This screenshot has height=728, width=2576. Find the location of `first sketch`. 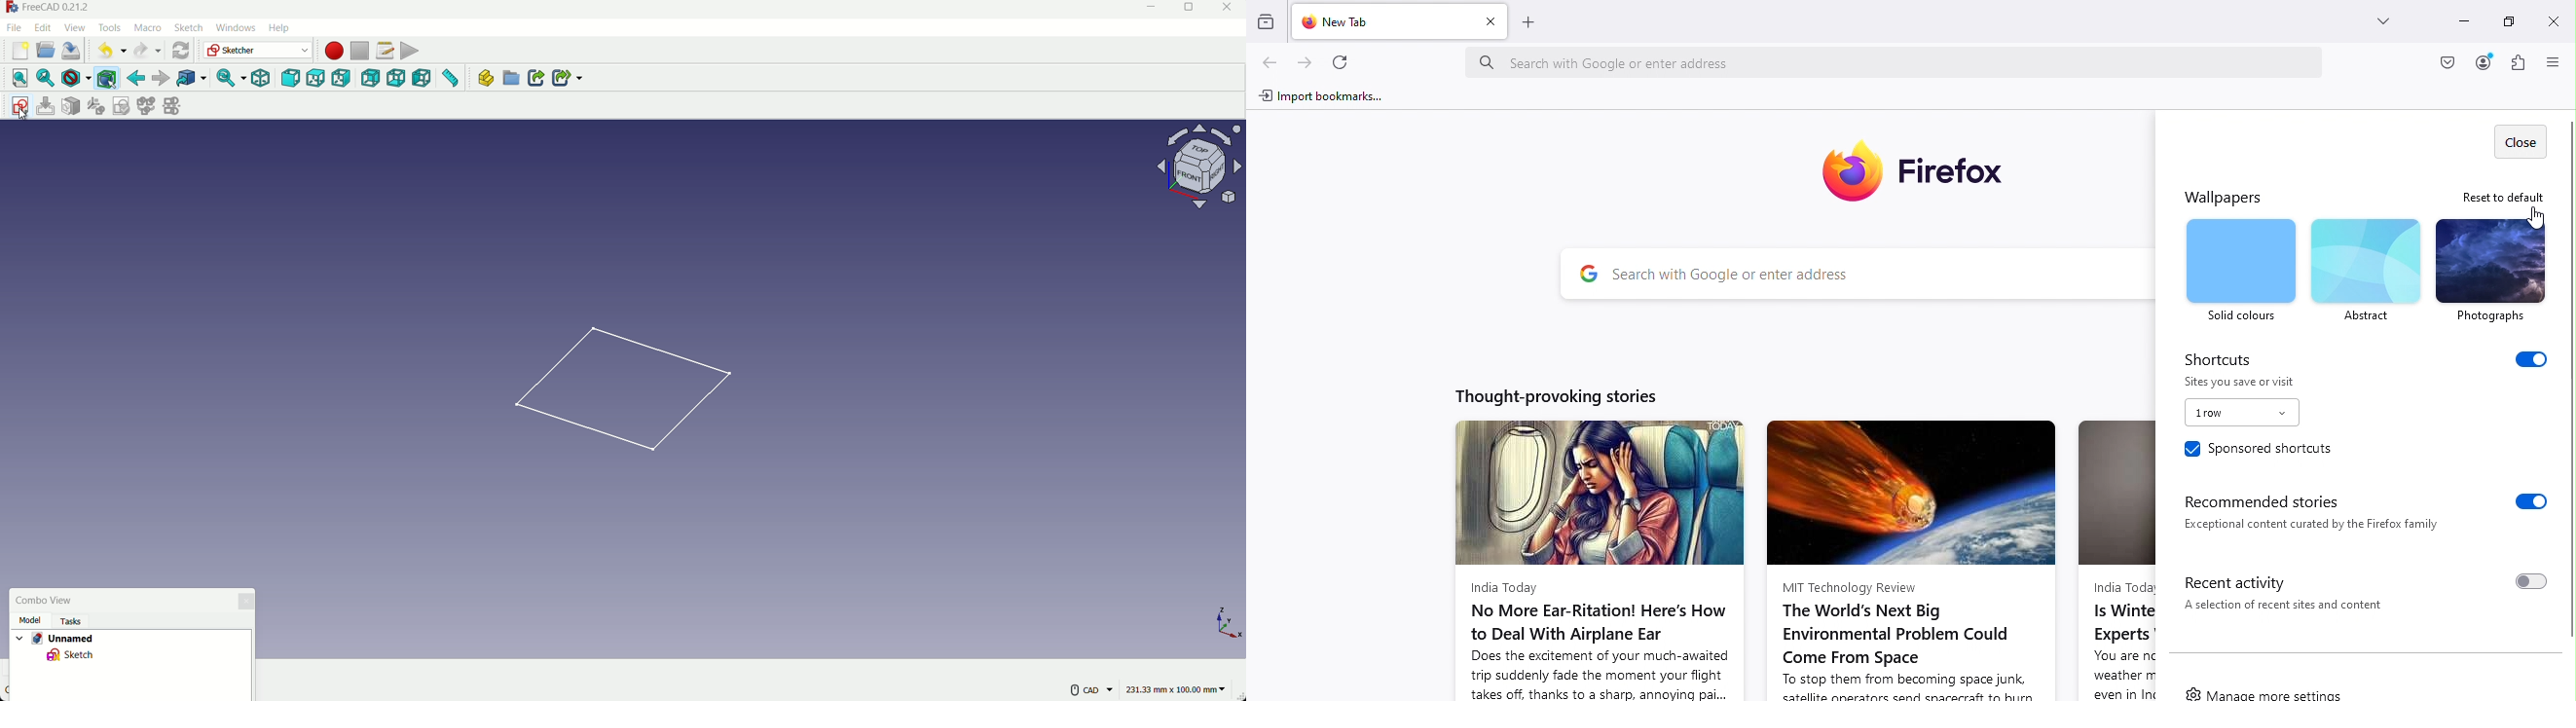

first sketch is located at coordinates (624, 386).